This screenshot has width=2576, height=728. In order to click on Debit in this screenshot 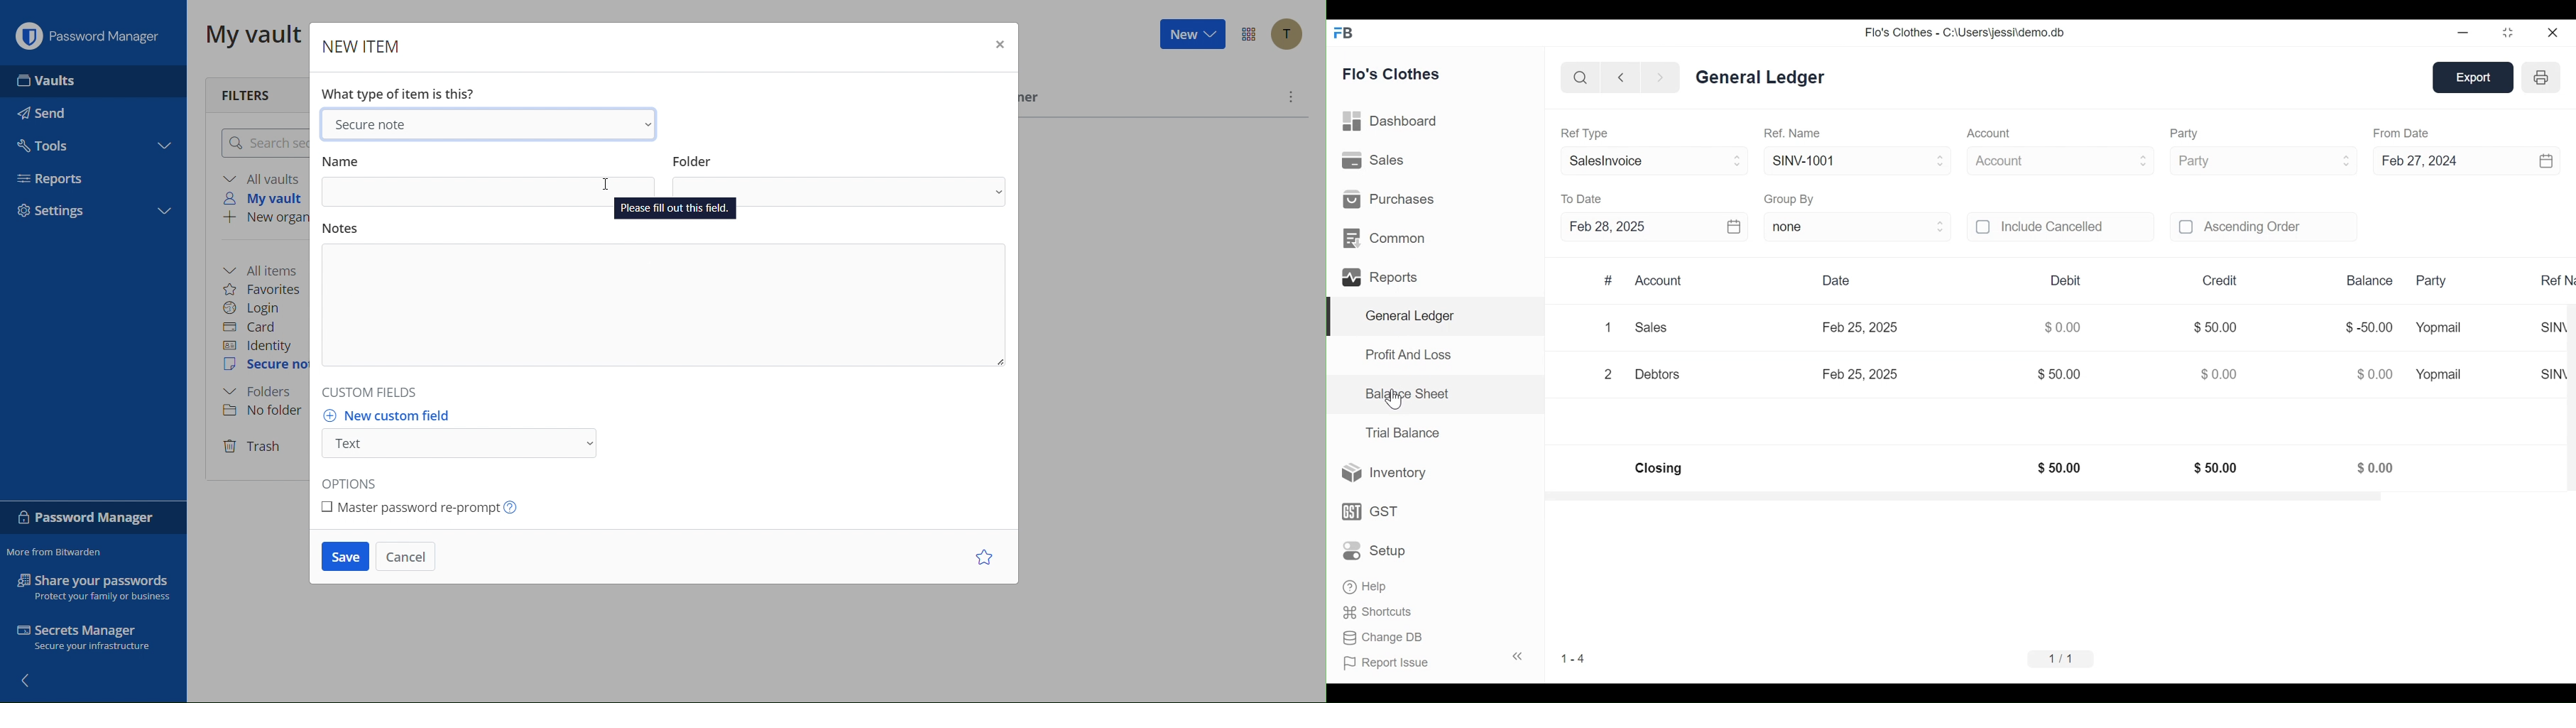, I will do `click(2068, 281)`.